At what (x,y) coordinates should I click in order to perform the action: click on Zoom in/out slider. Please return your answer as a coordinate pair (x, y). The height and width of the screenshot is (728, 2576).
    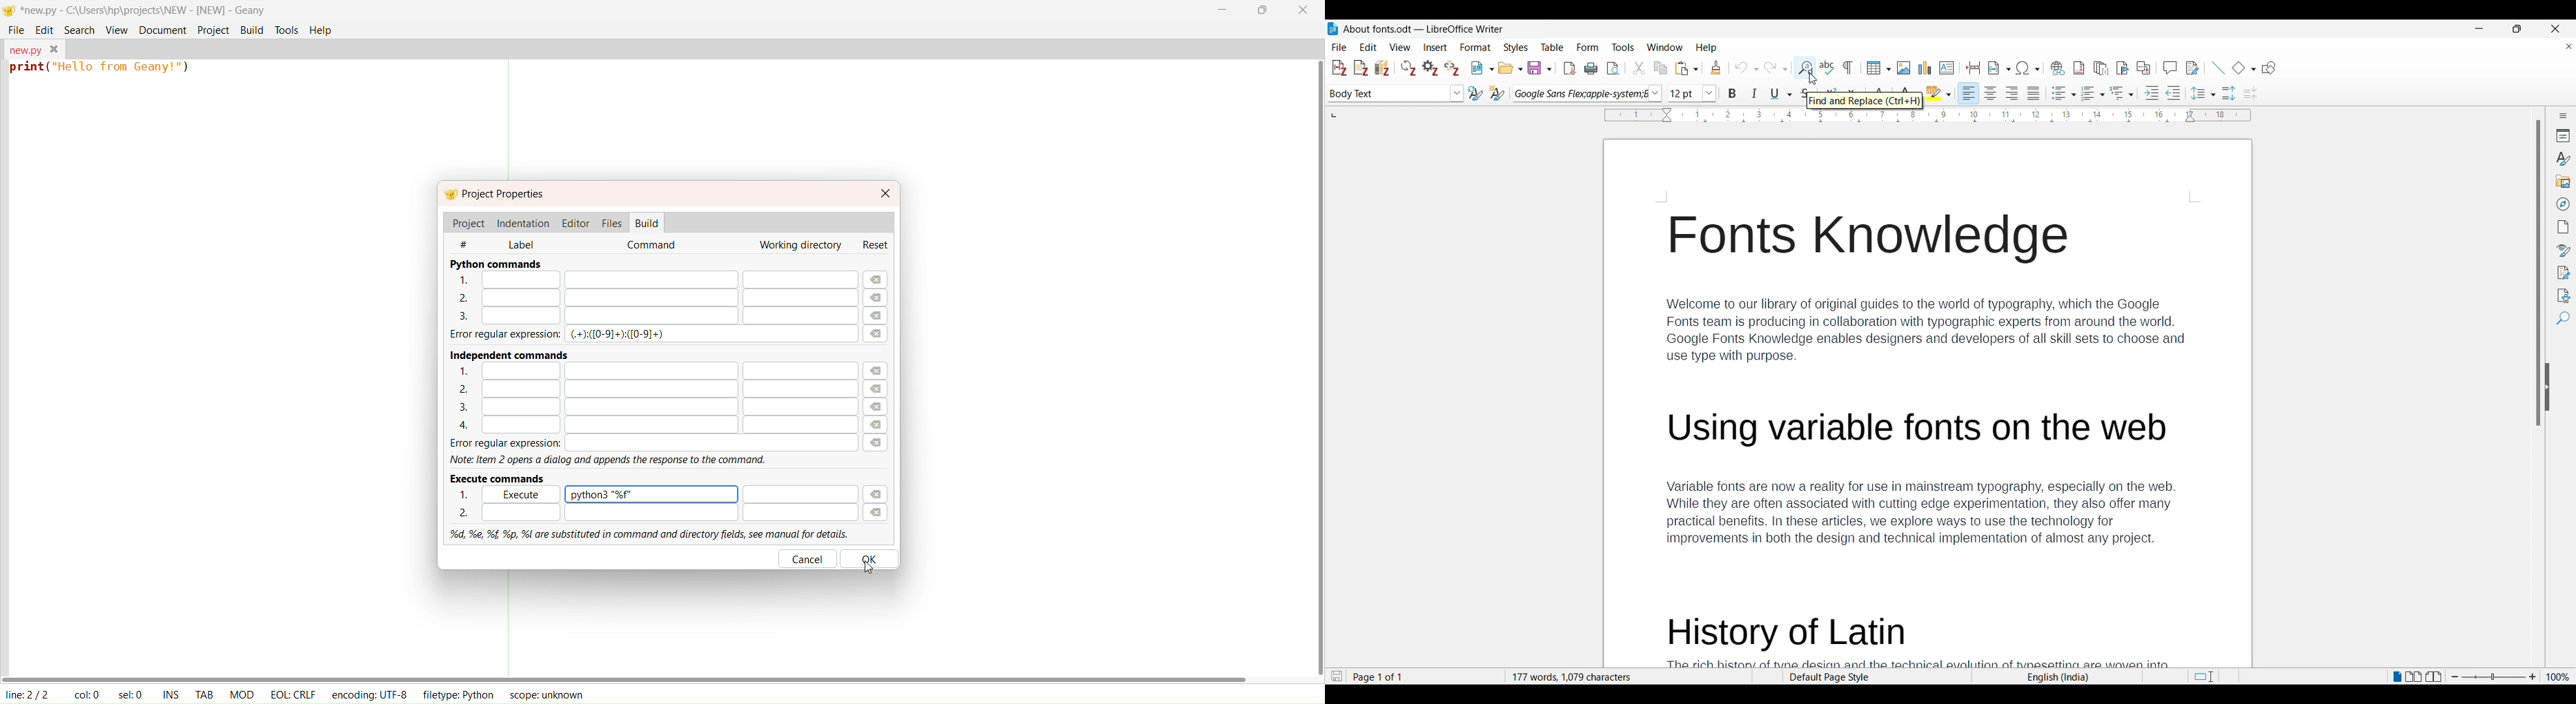
    Looking at the image, I should click on (2493, 677).